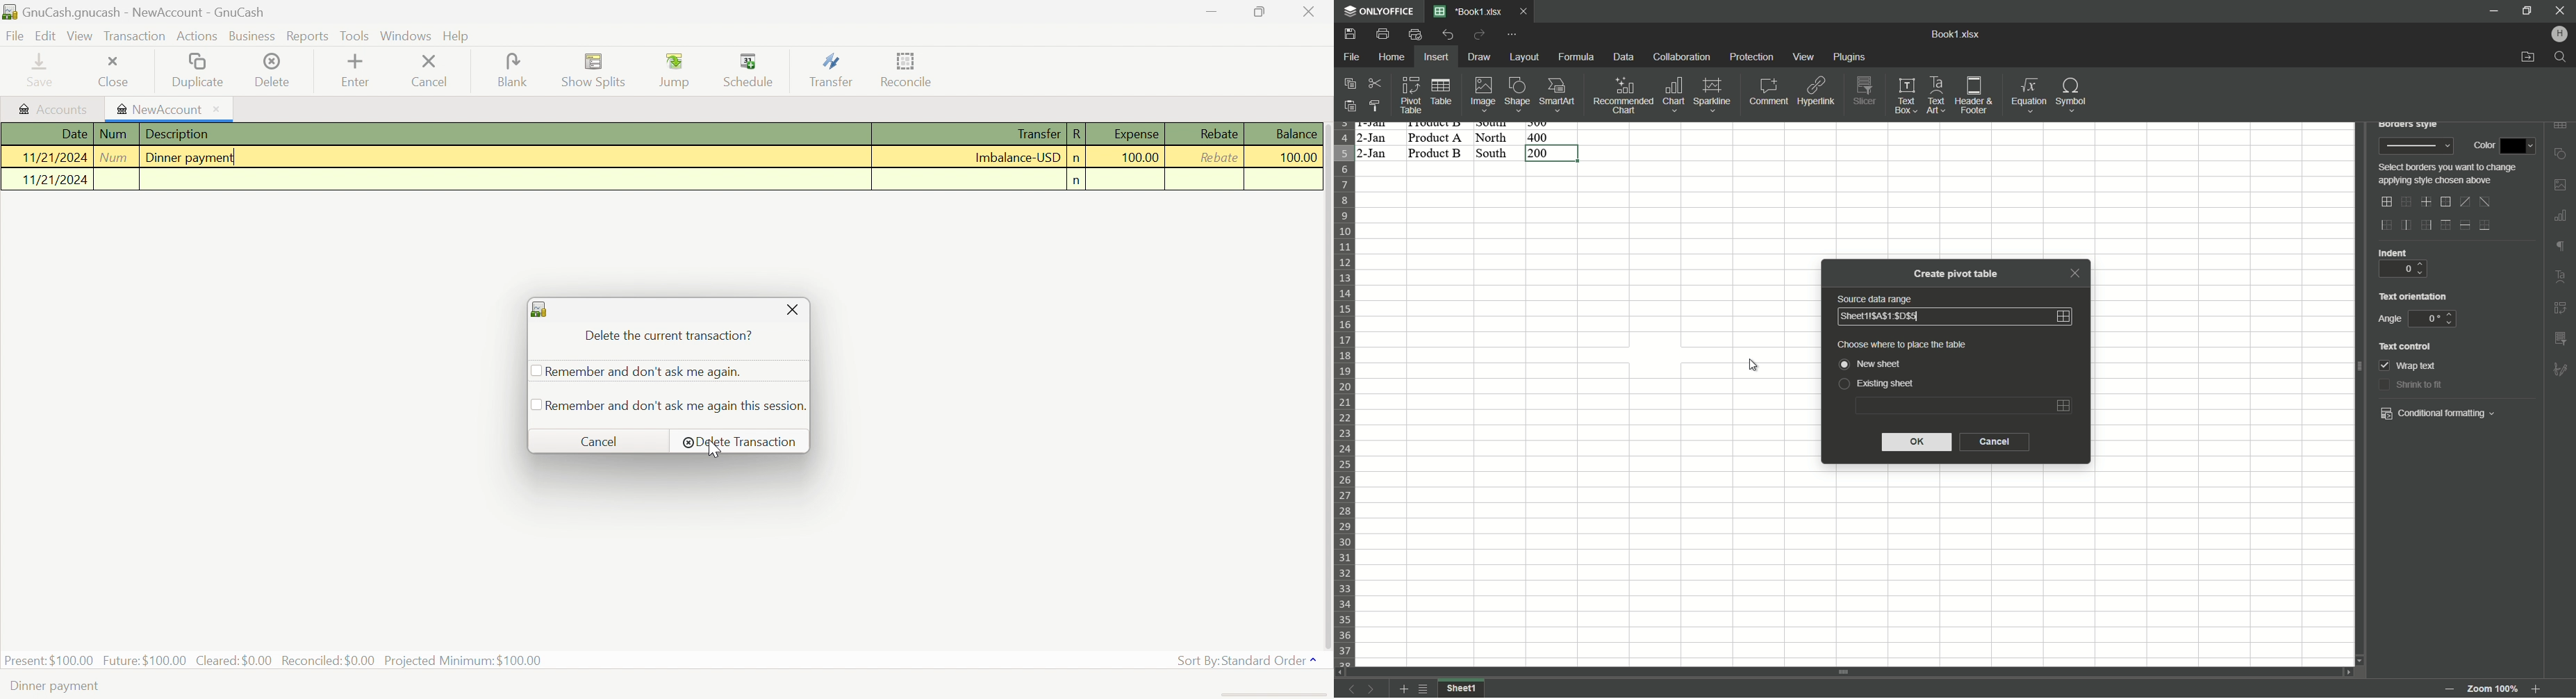 The height and width of the screenshot is (700, 2576). What do you see at coordinates (1382, 36) in the screenshot?
I see `Print file` at bounding box center [1382, 36].